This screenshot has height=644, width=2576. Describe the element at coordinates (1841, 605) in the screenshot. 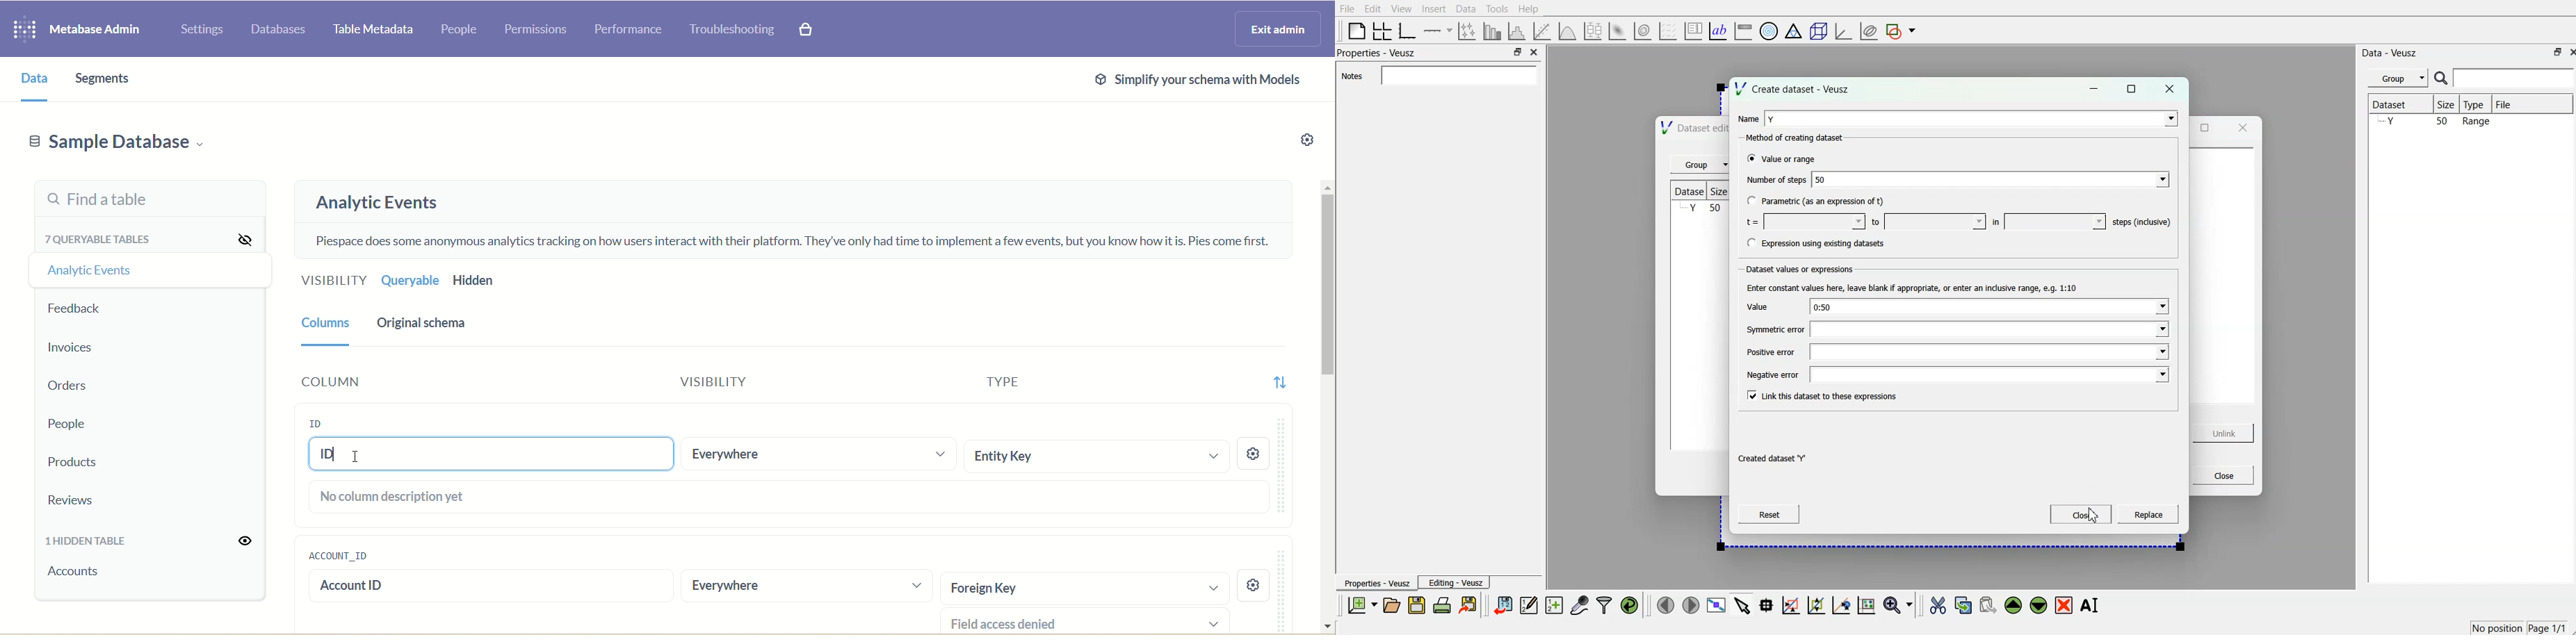

I see `recenter graph axes` at that location.